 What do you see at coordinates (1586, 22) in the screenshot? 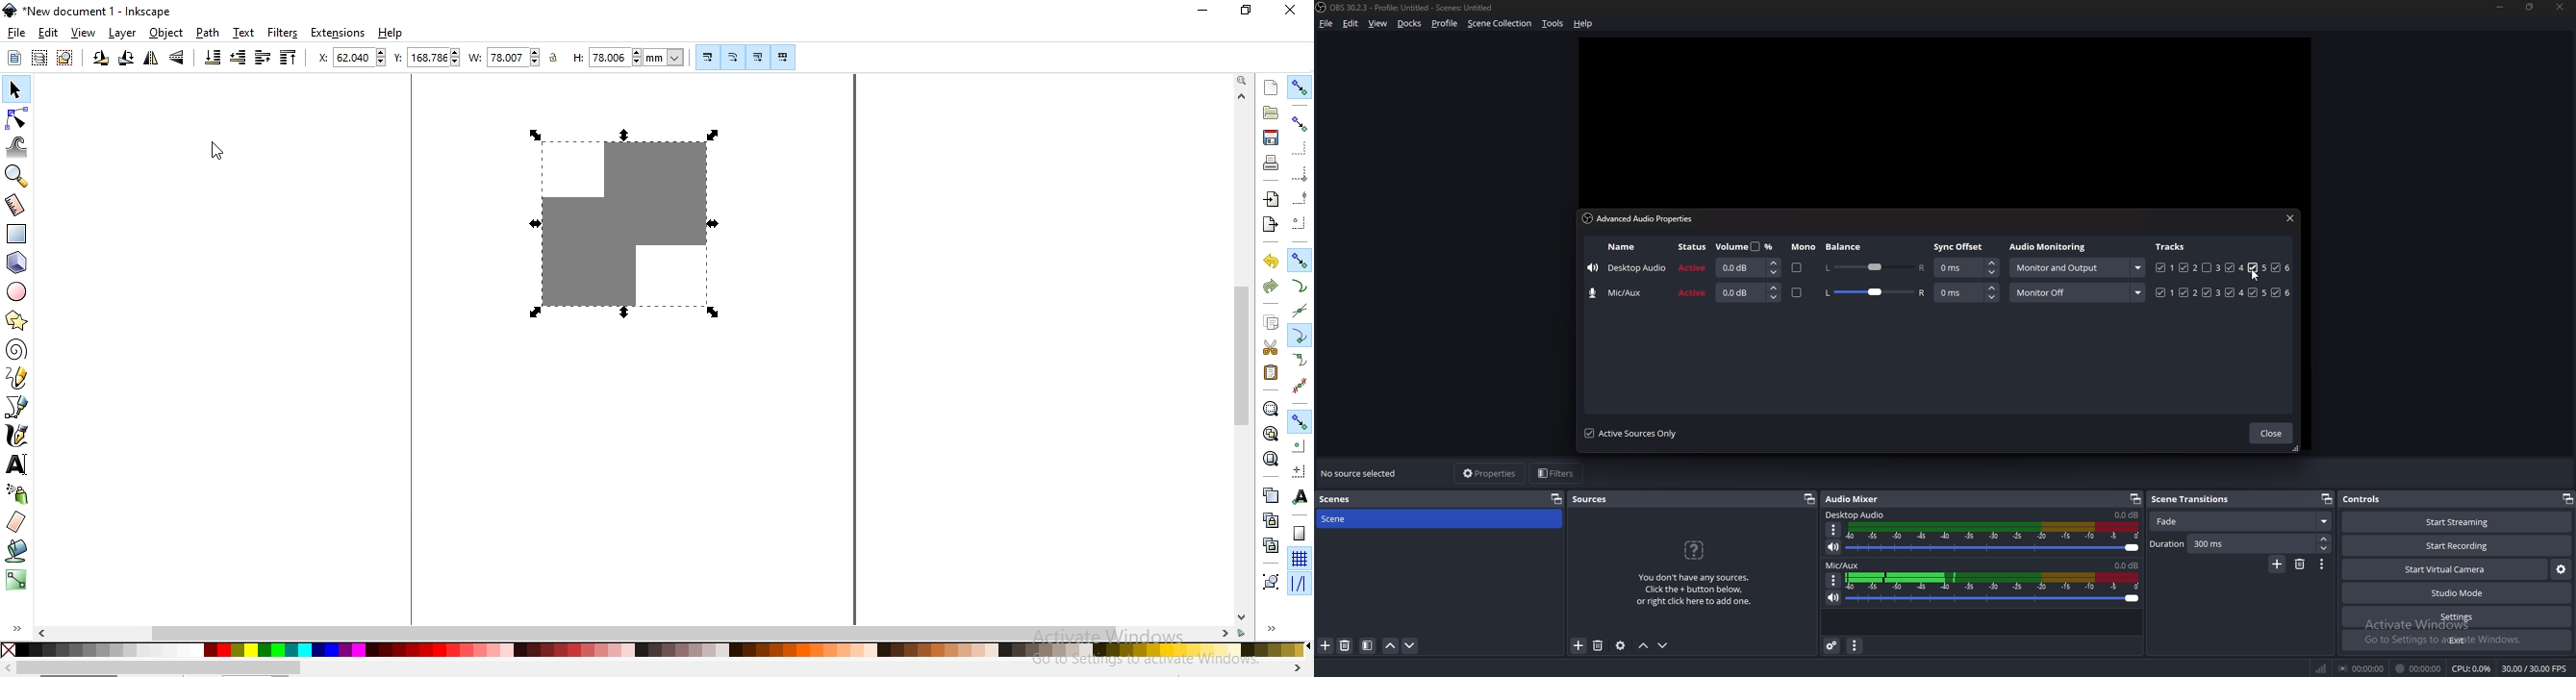
I see `help` at bounding box center [1586, 22].